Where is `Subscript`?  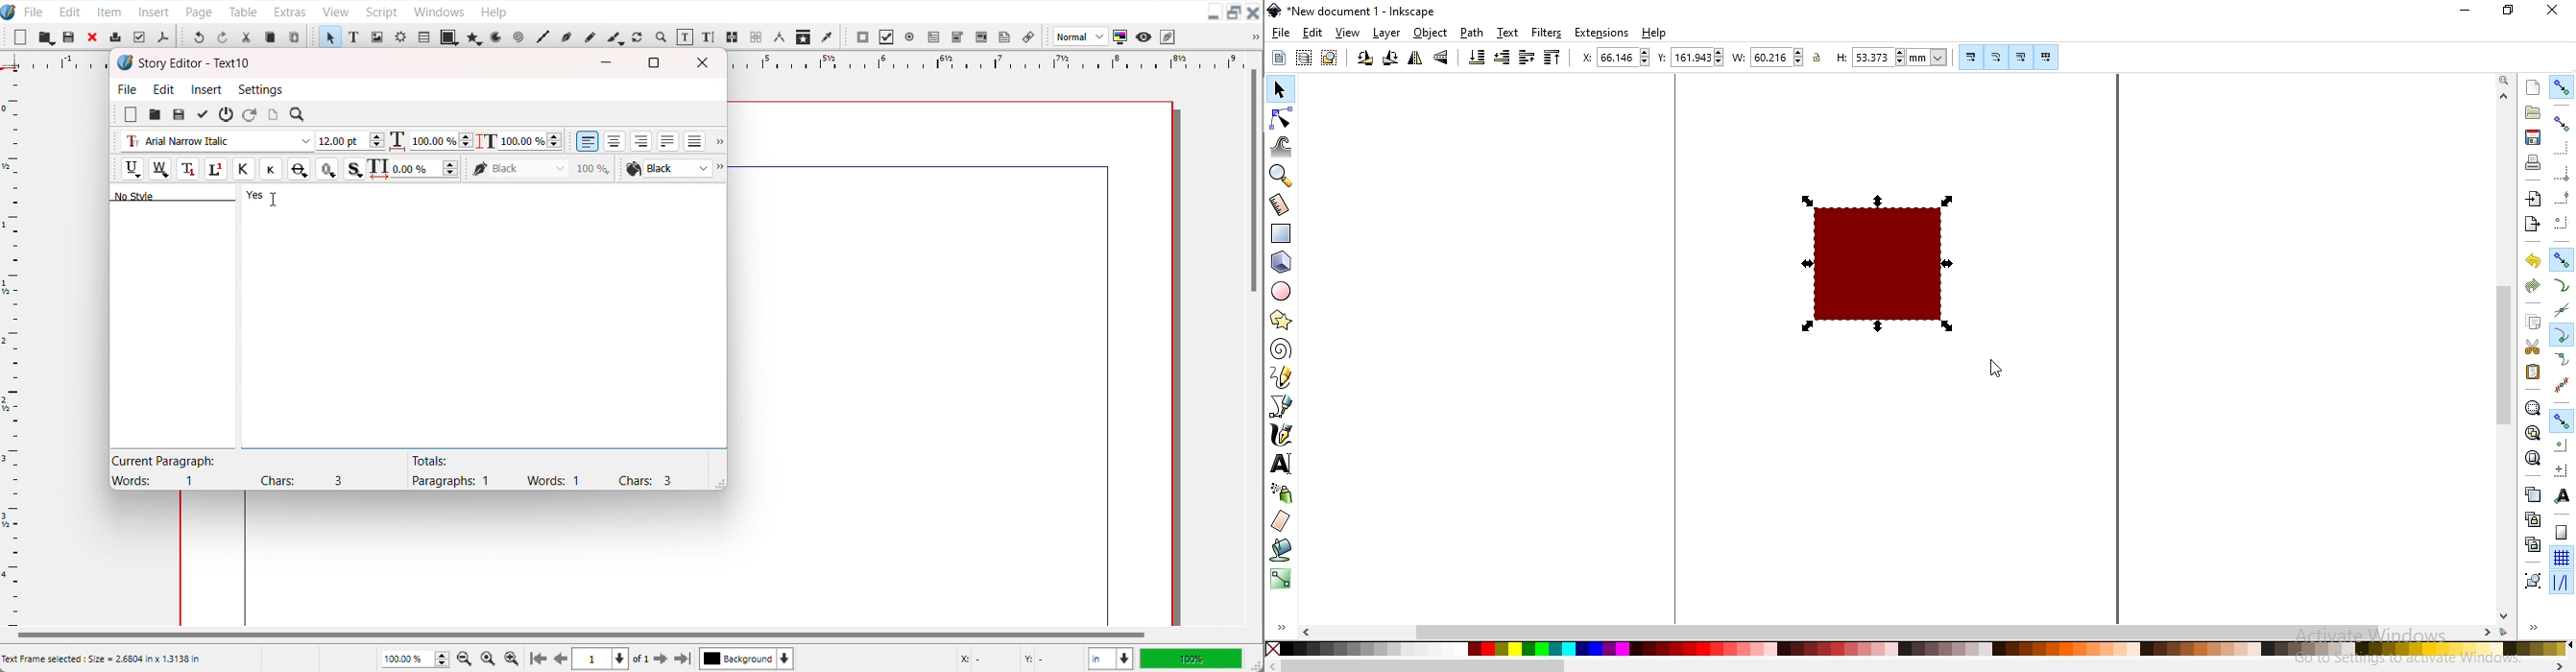
Subscript is located at coordinates (188, 169).